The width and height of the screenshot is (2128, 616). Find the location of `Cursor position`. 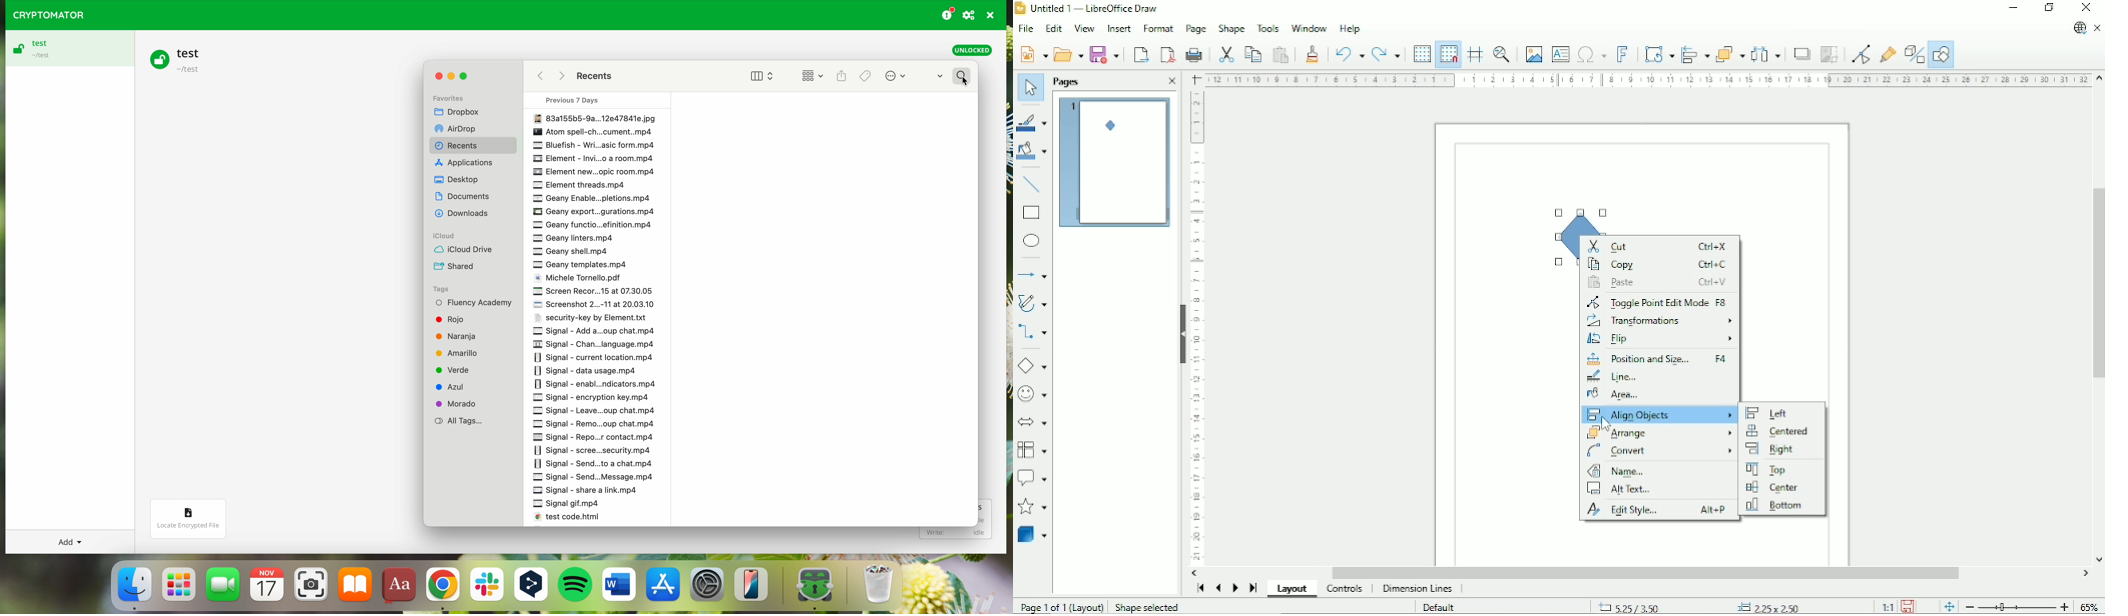

Cursor position is located at coordinates (1701, 606).